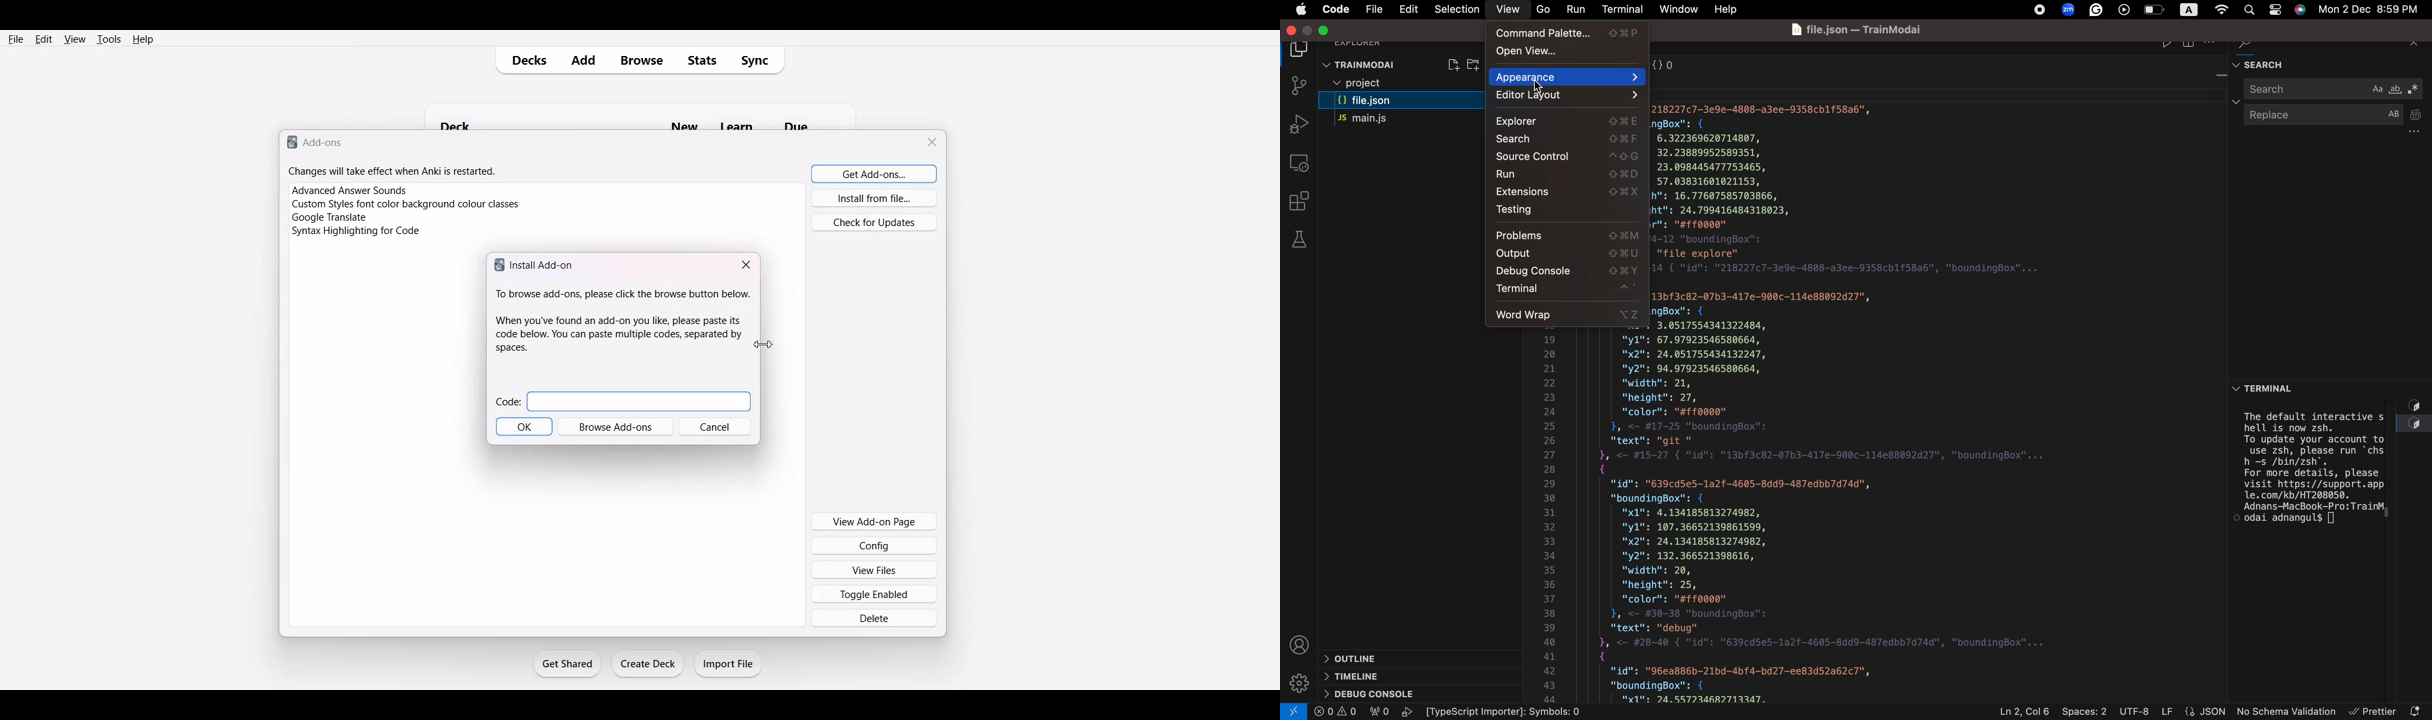  What do you see at coordinates (16, 38) in the screenshot?
I see `File` at bounding box center [16, 38].